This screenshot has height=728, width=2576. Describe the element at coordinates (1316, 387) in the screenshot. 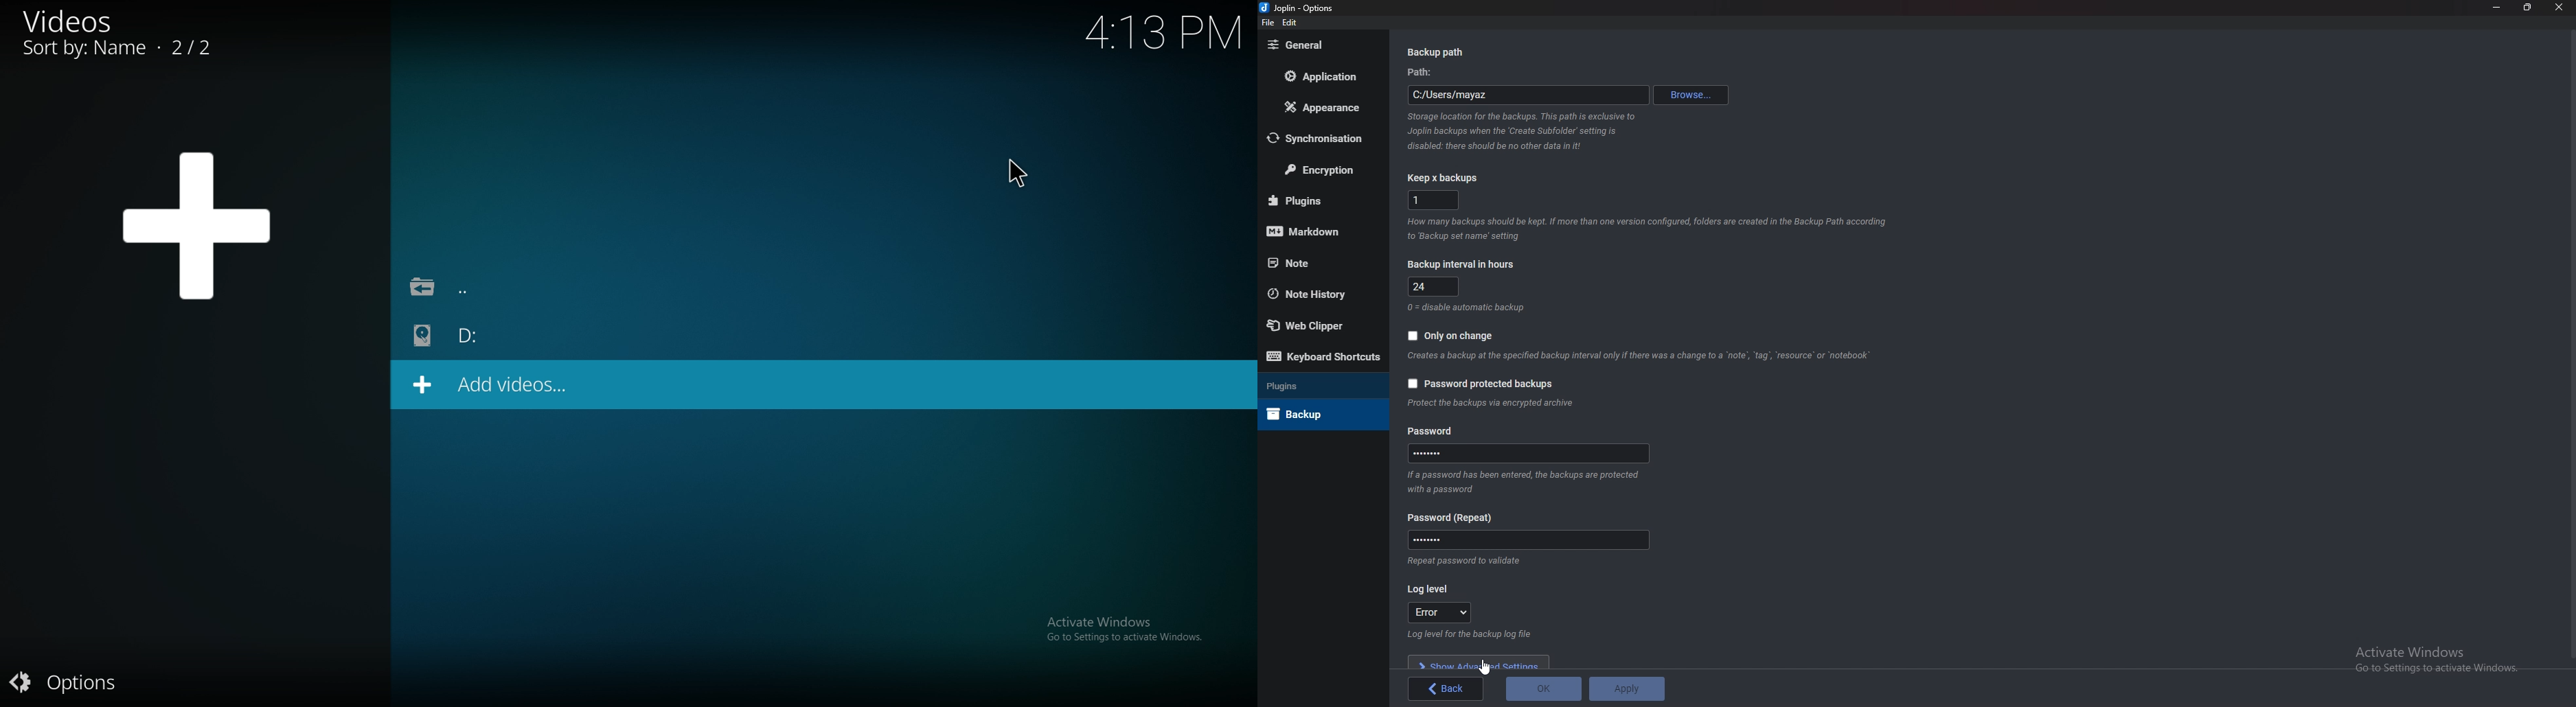

I see `Plugins` at that location.